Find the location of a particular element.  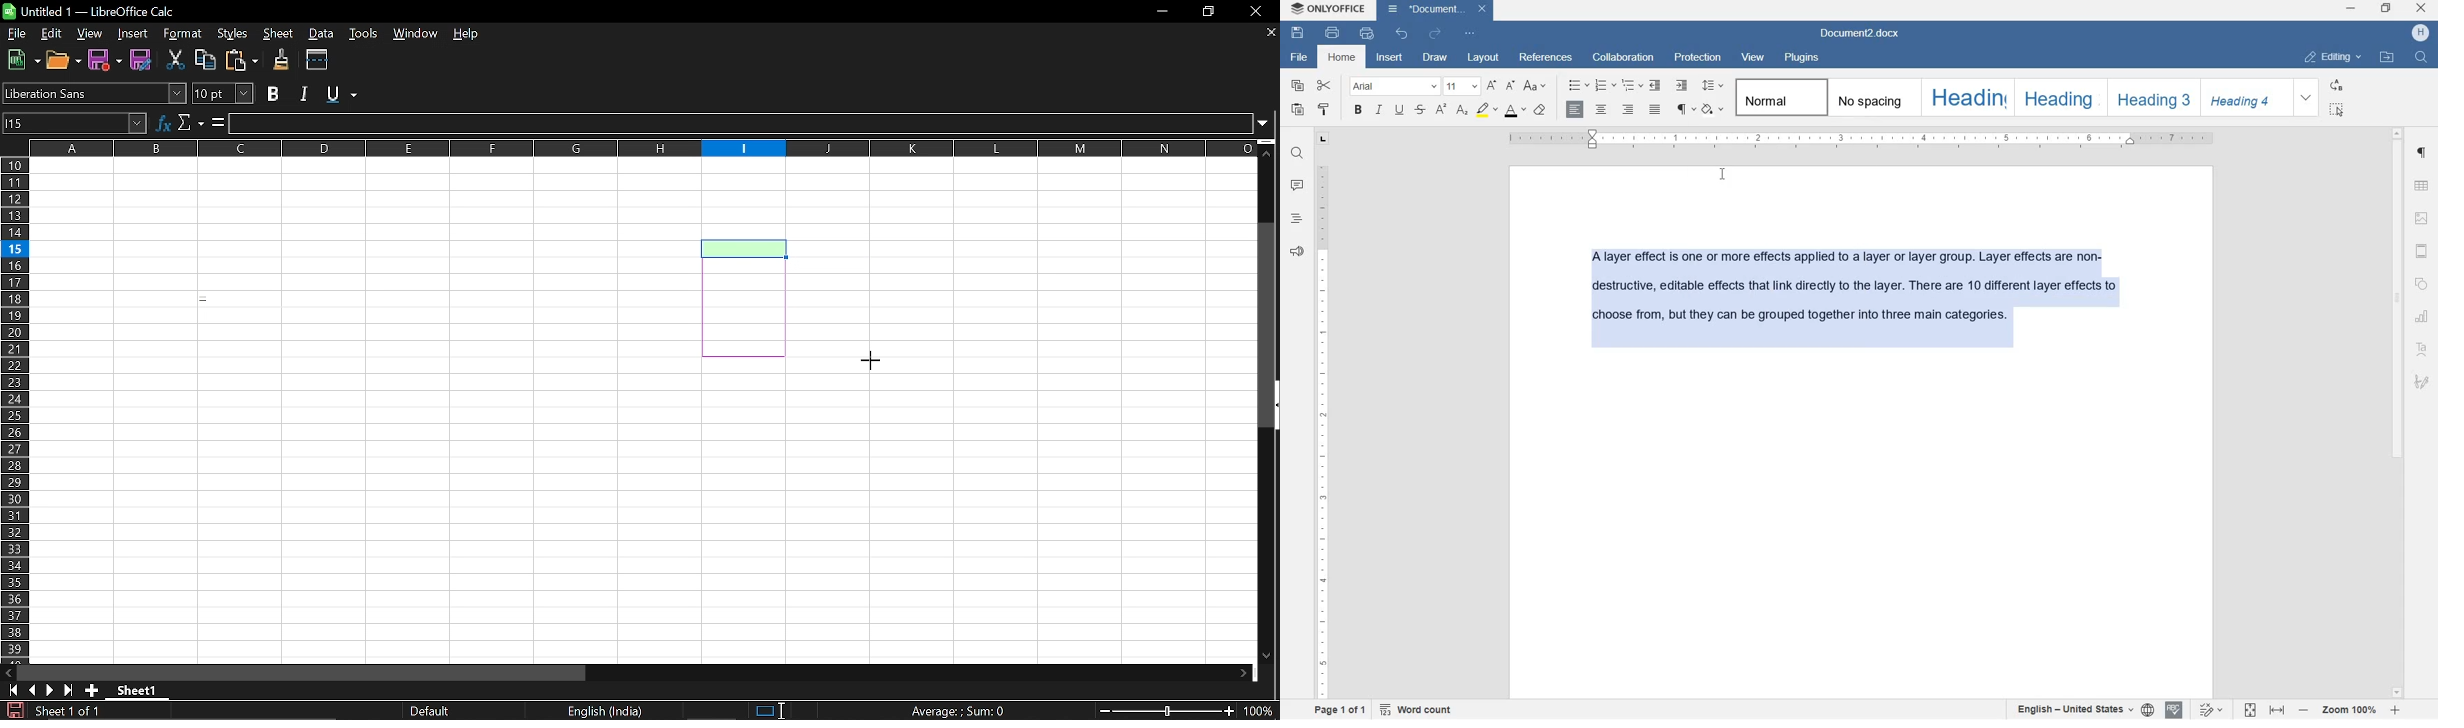

bullets is located at coordinates (1578, 86).